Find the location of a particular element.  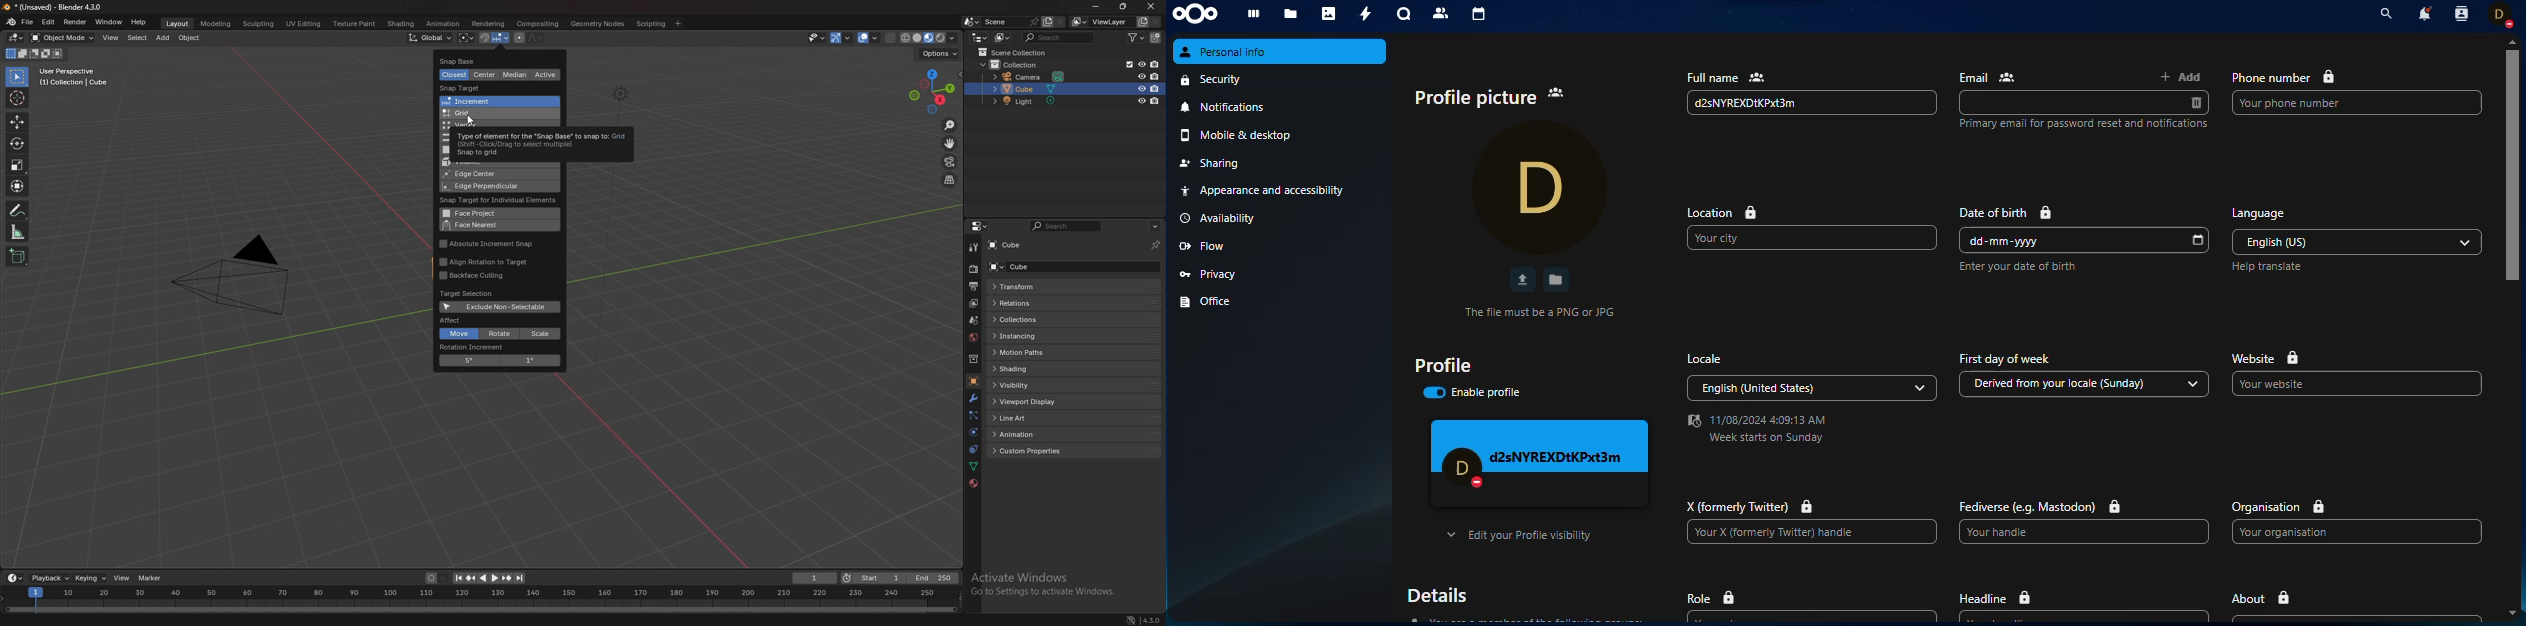

hide in viewport is located at coordinates (1142, 101).